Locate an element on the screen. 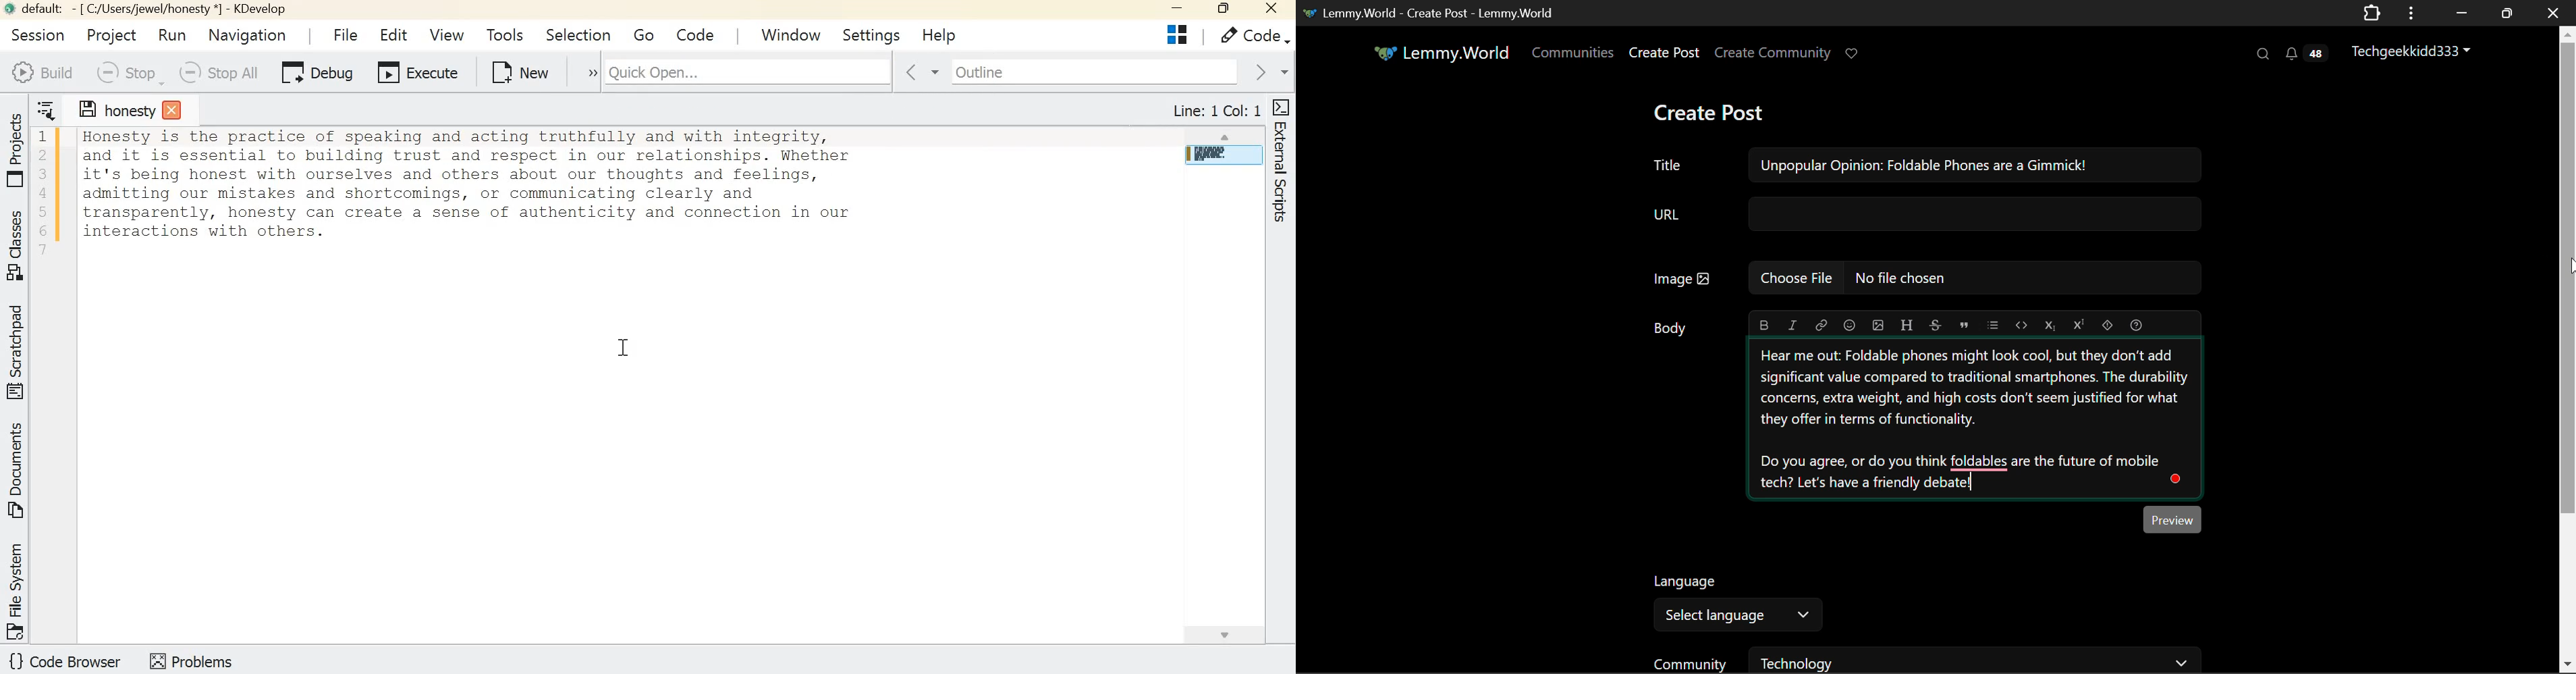 This screenshot has width=2576, height=700. code is located at coordinates (2021, 324).